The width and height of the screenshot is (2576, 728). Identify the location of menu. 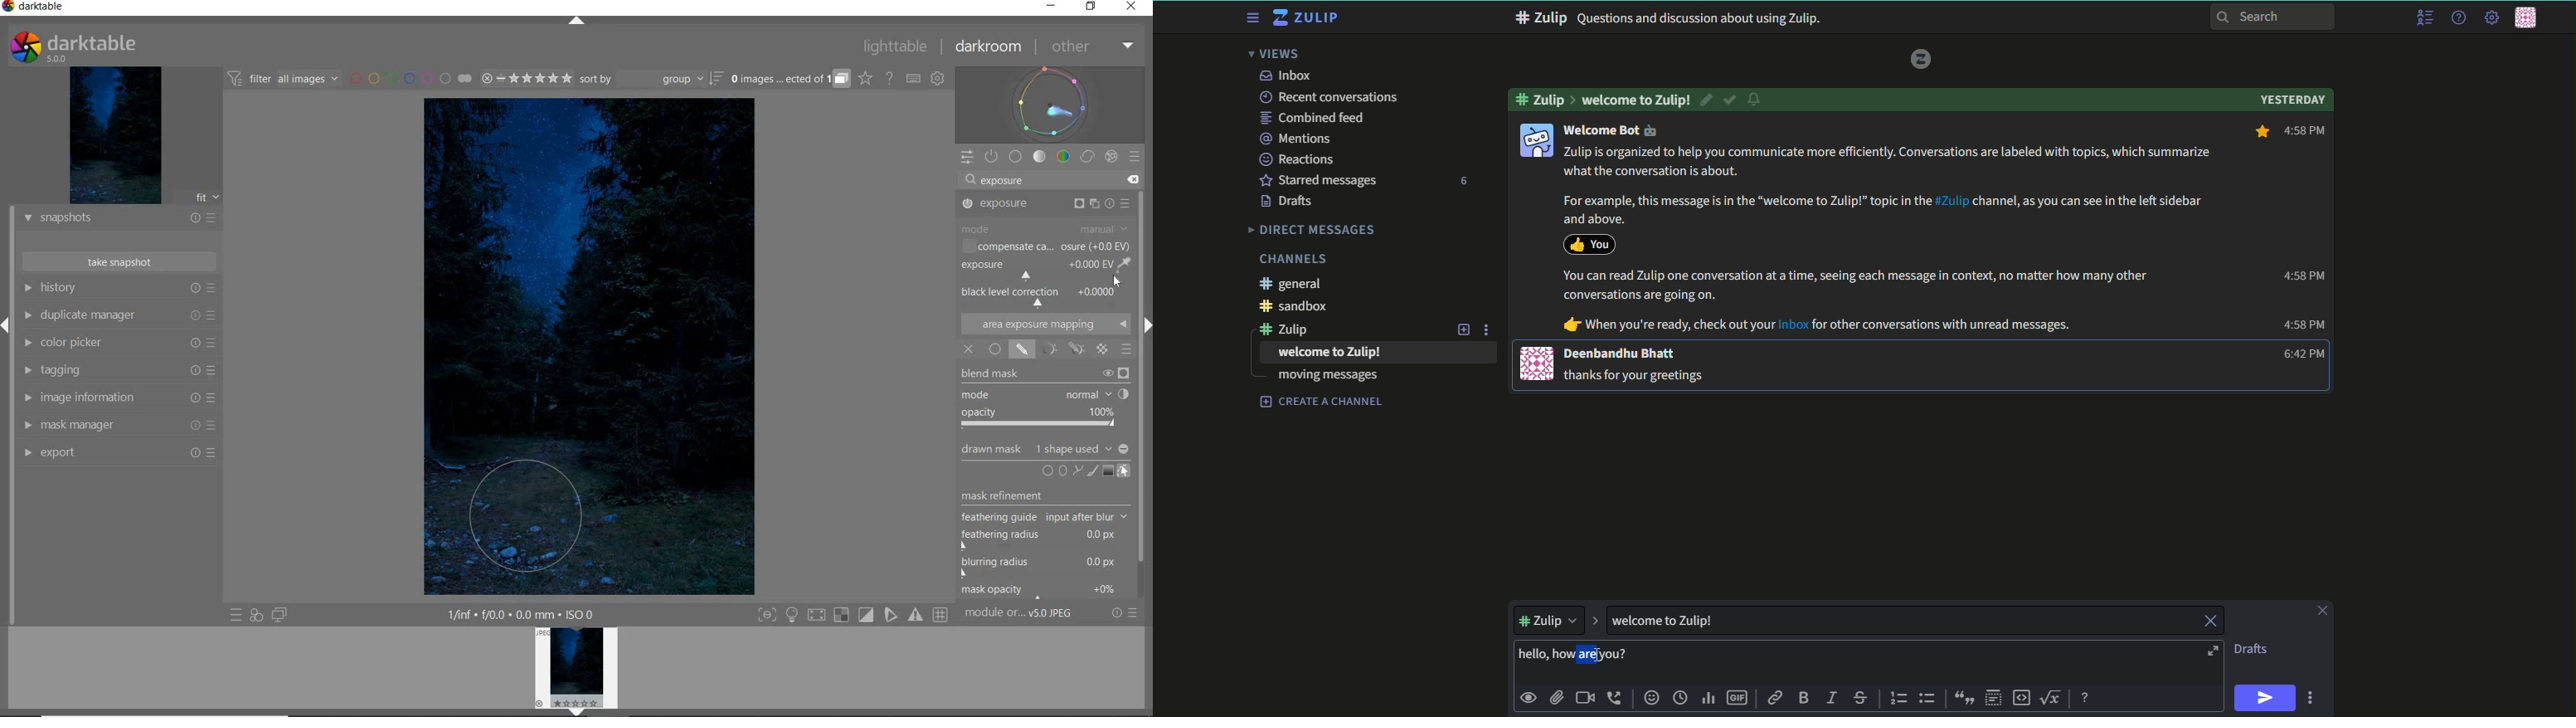
(2423, 18).